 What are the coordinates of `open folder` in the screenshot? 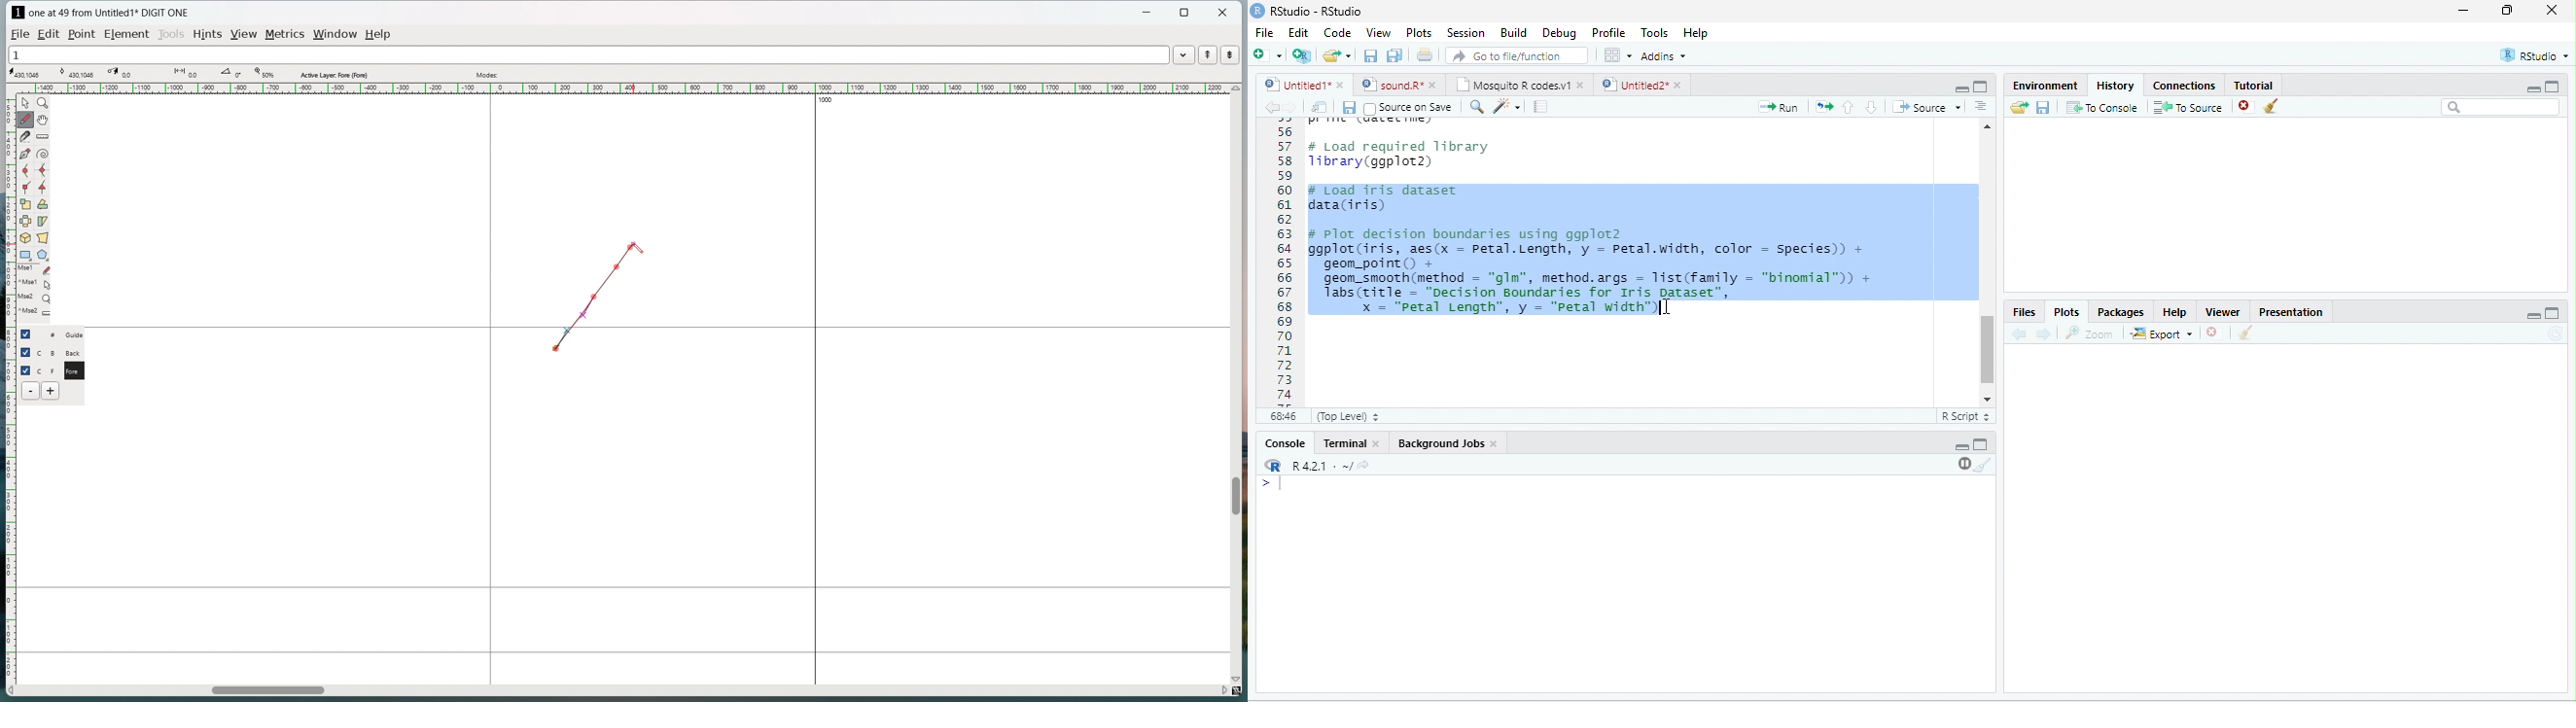 It's located at (2020, 107).